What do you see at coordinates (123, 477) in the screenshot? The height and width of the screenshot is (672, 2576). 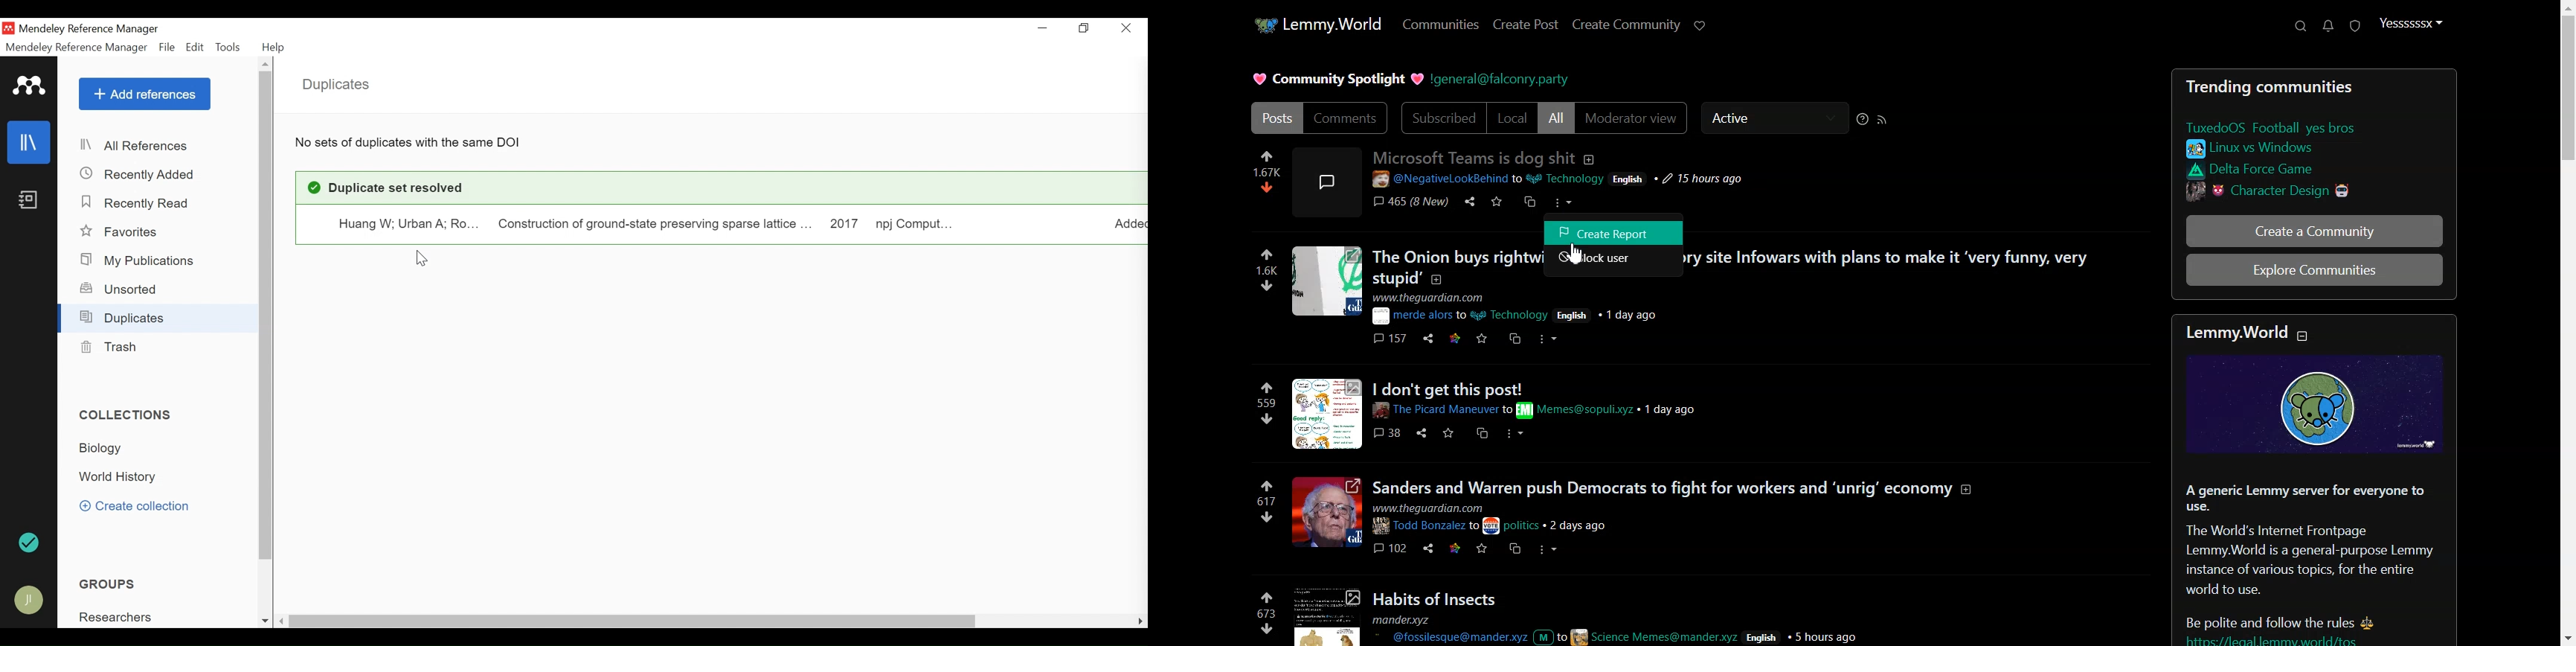 I see `Collection` at bounding box center [123, 477].